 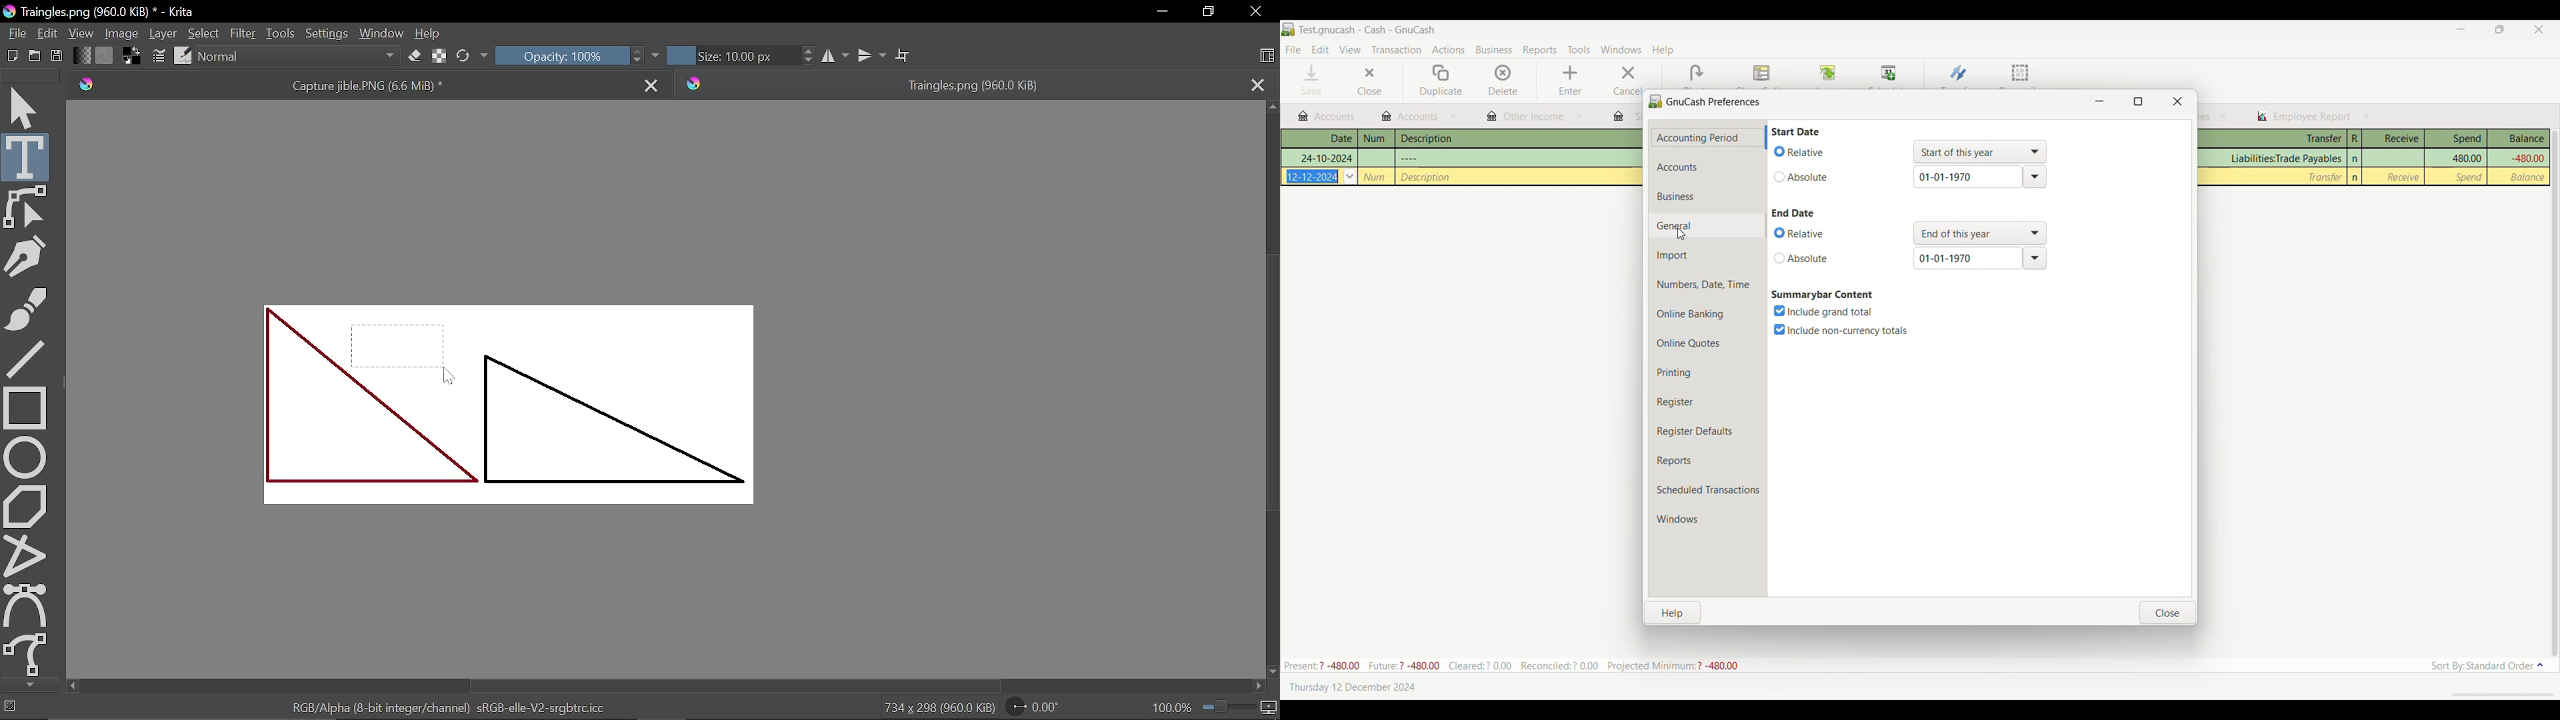 What do you see at coordinates (1427, 177) in the screenshot?
I see `` at bounding box center [1427, 177].